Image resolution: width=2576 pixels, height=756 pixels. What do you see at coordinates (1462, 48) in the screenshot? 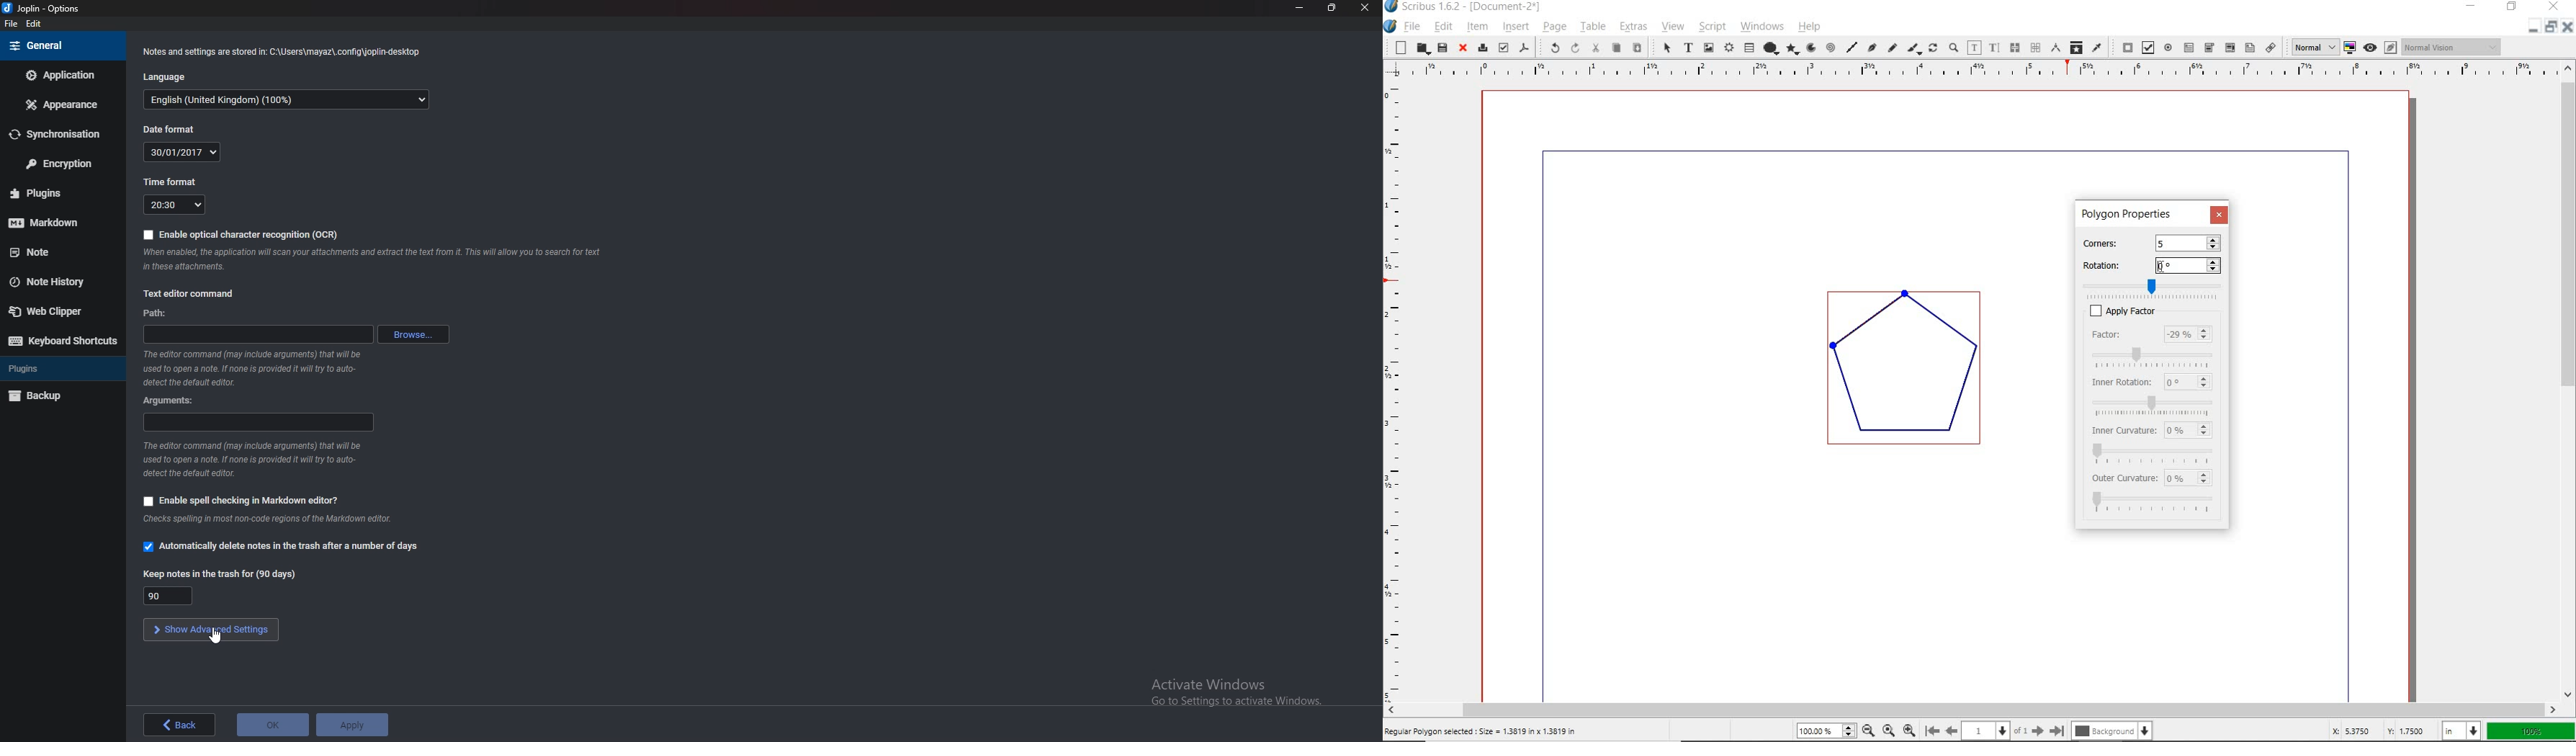
I see `close` at bounding box center [1462, 48].